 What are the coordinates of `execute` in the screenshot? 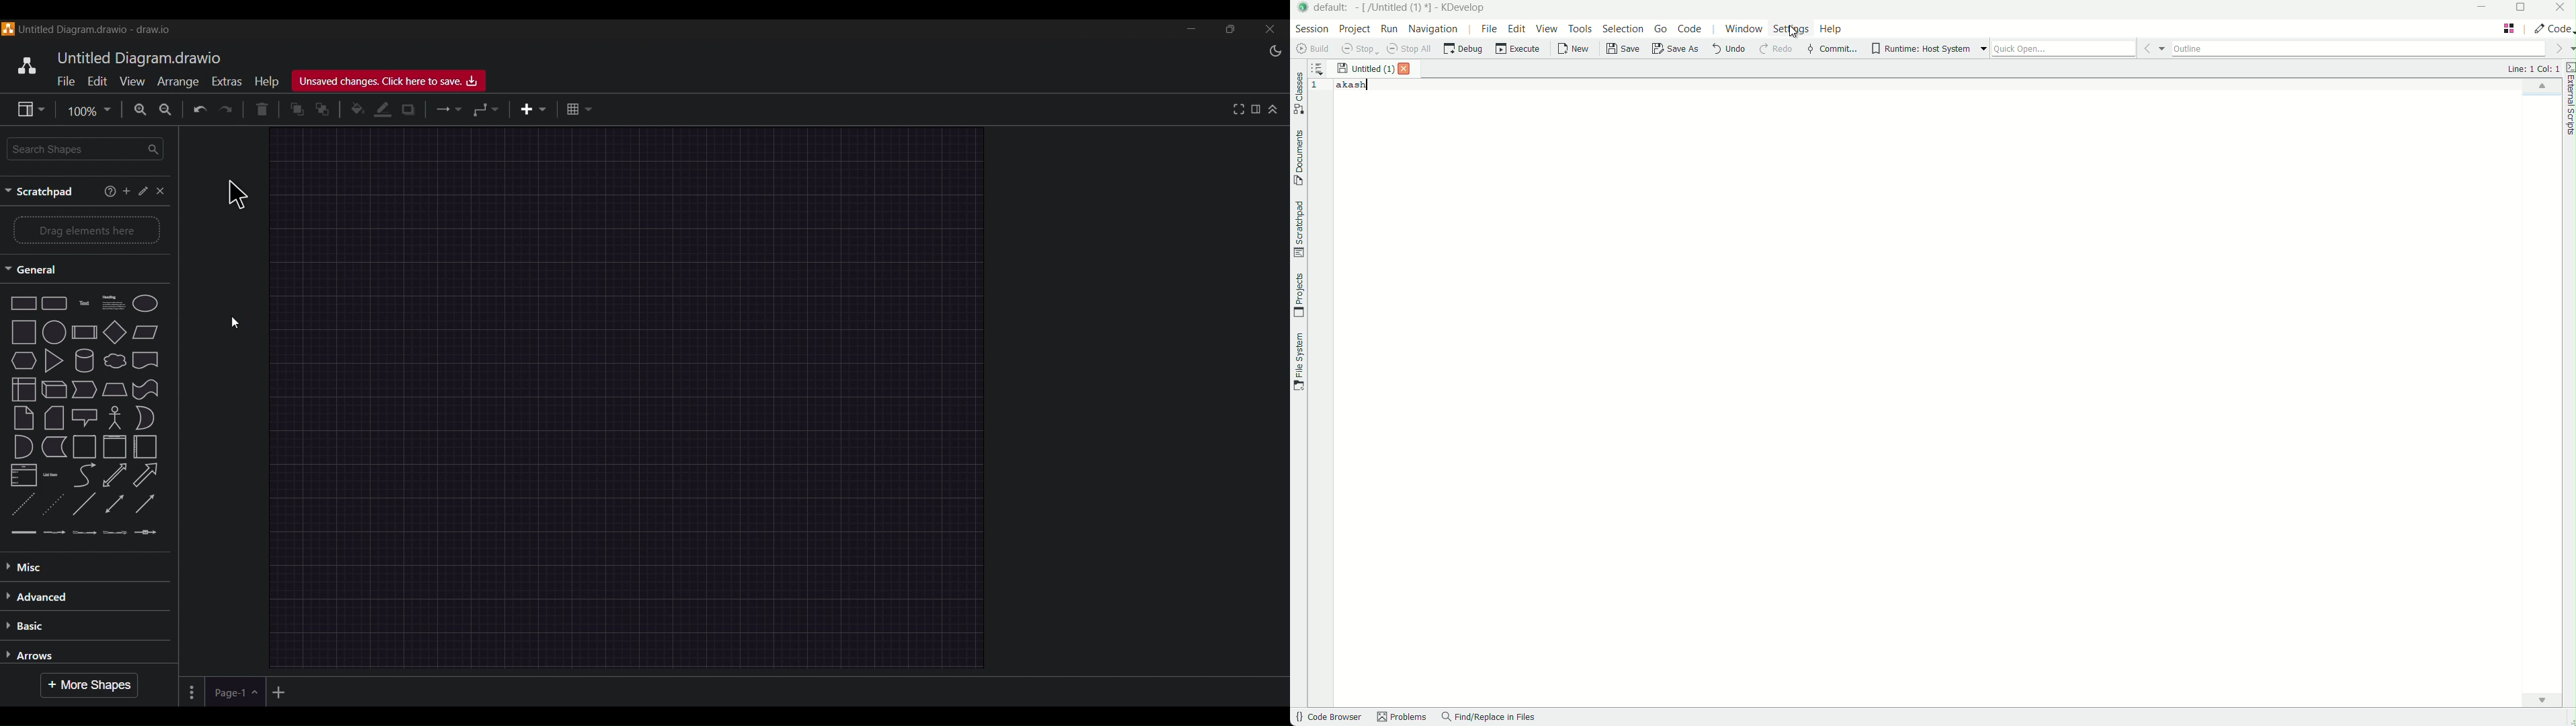 It's located at (1518, 49).